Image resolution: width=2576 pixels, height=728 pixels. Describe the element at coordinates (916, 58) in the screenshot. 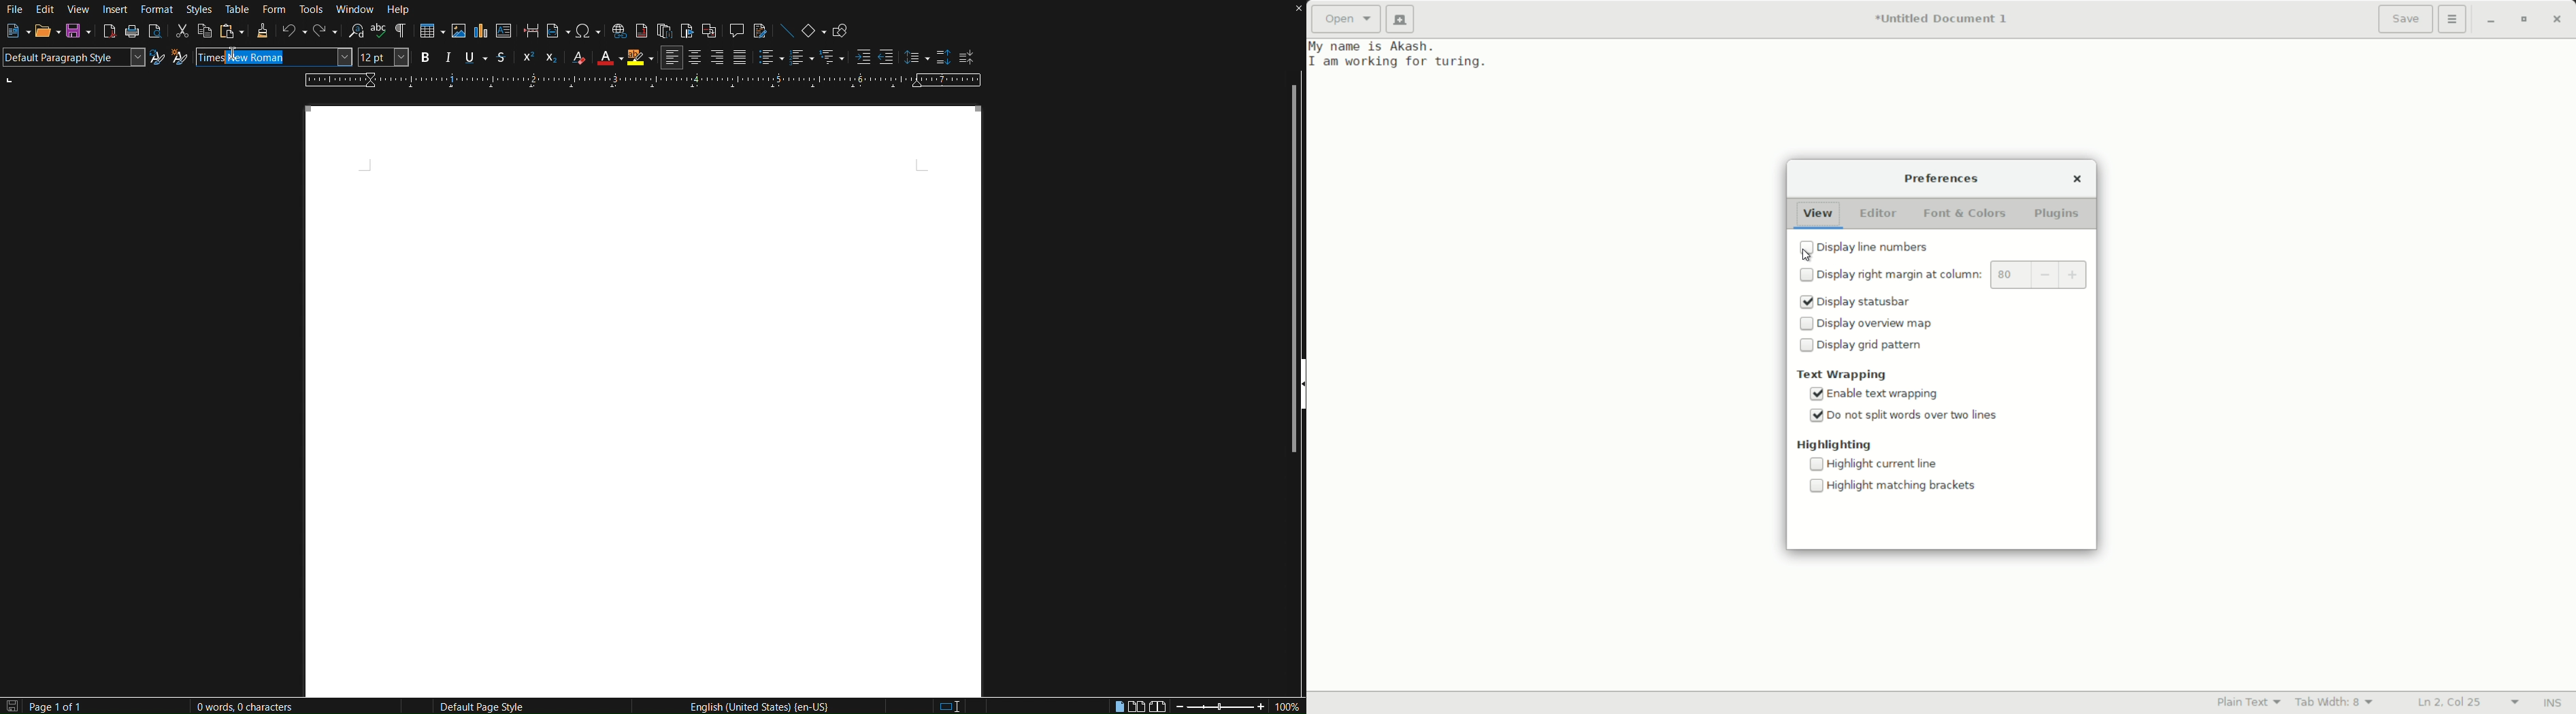

I see `Set Line Spacing` at that location.